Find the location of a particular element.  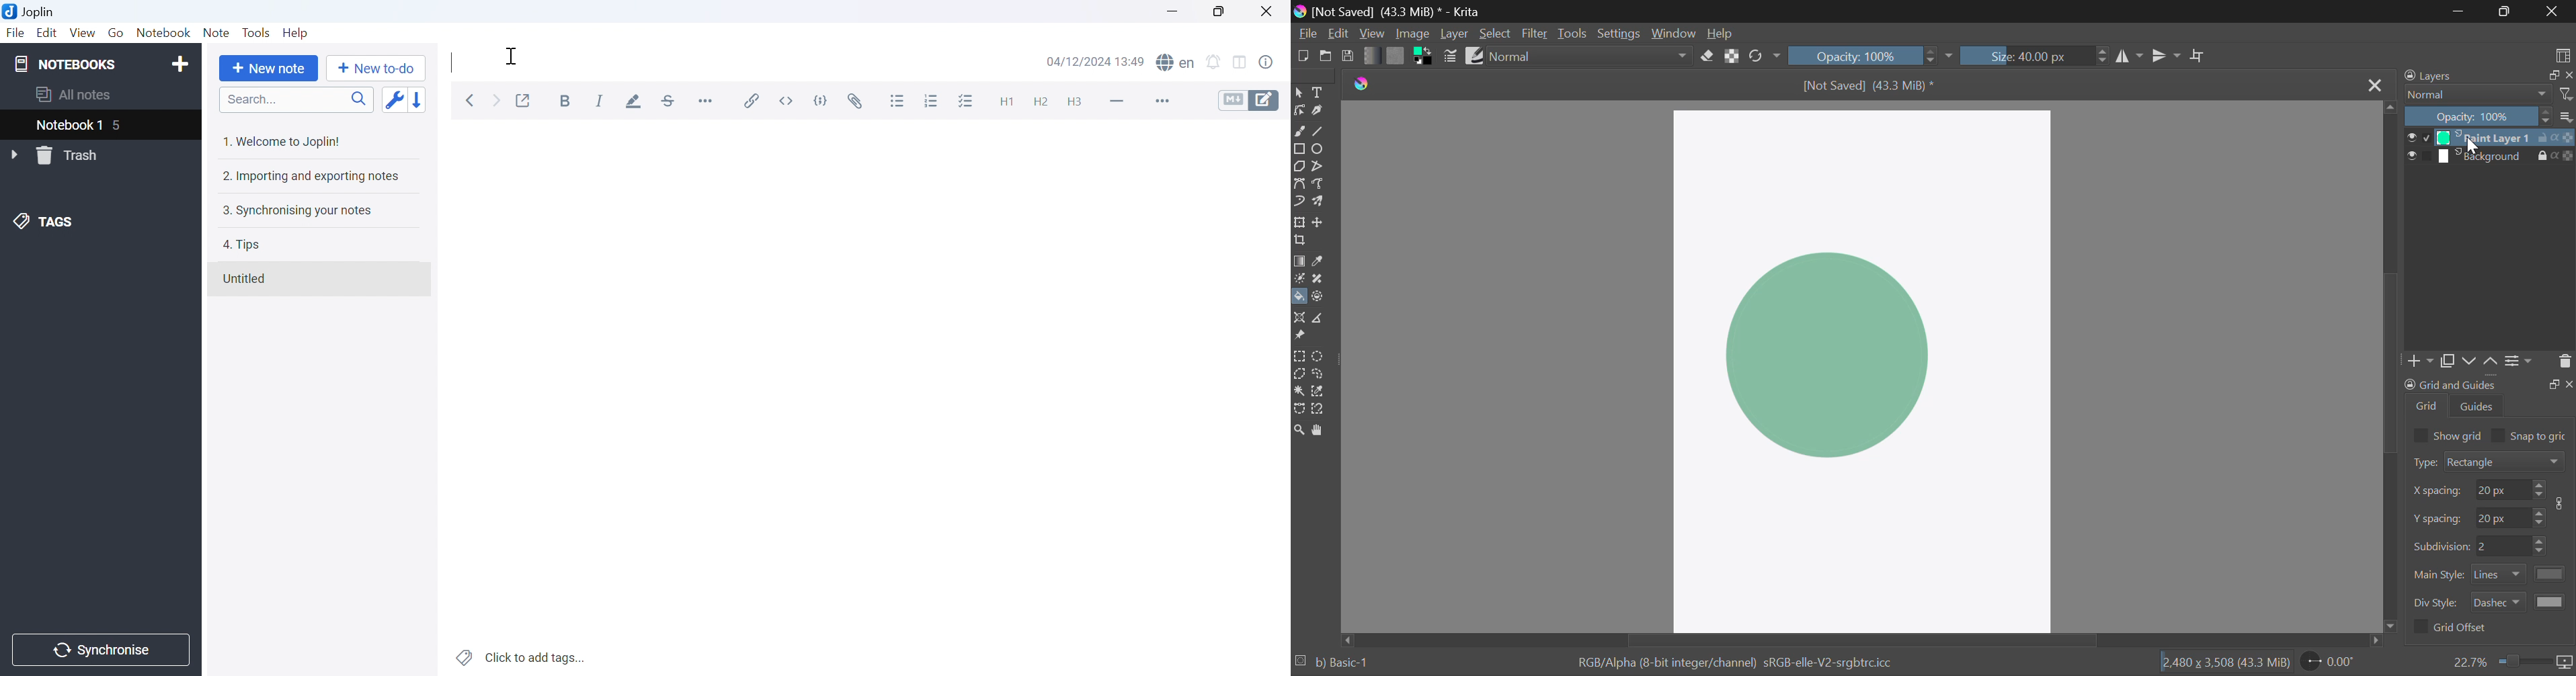

Ellipses Selected  is located at coordinates (1317, 149).